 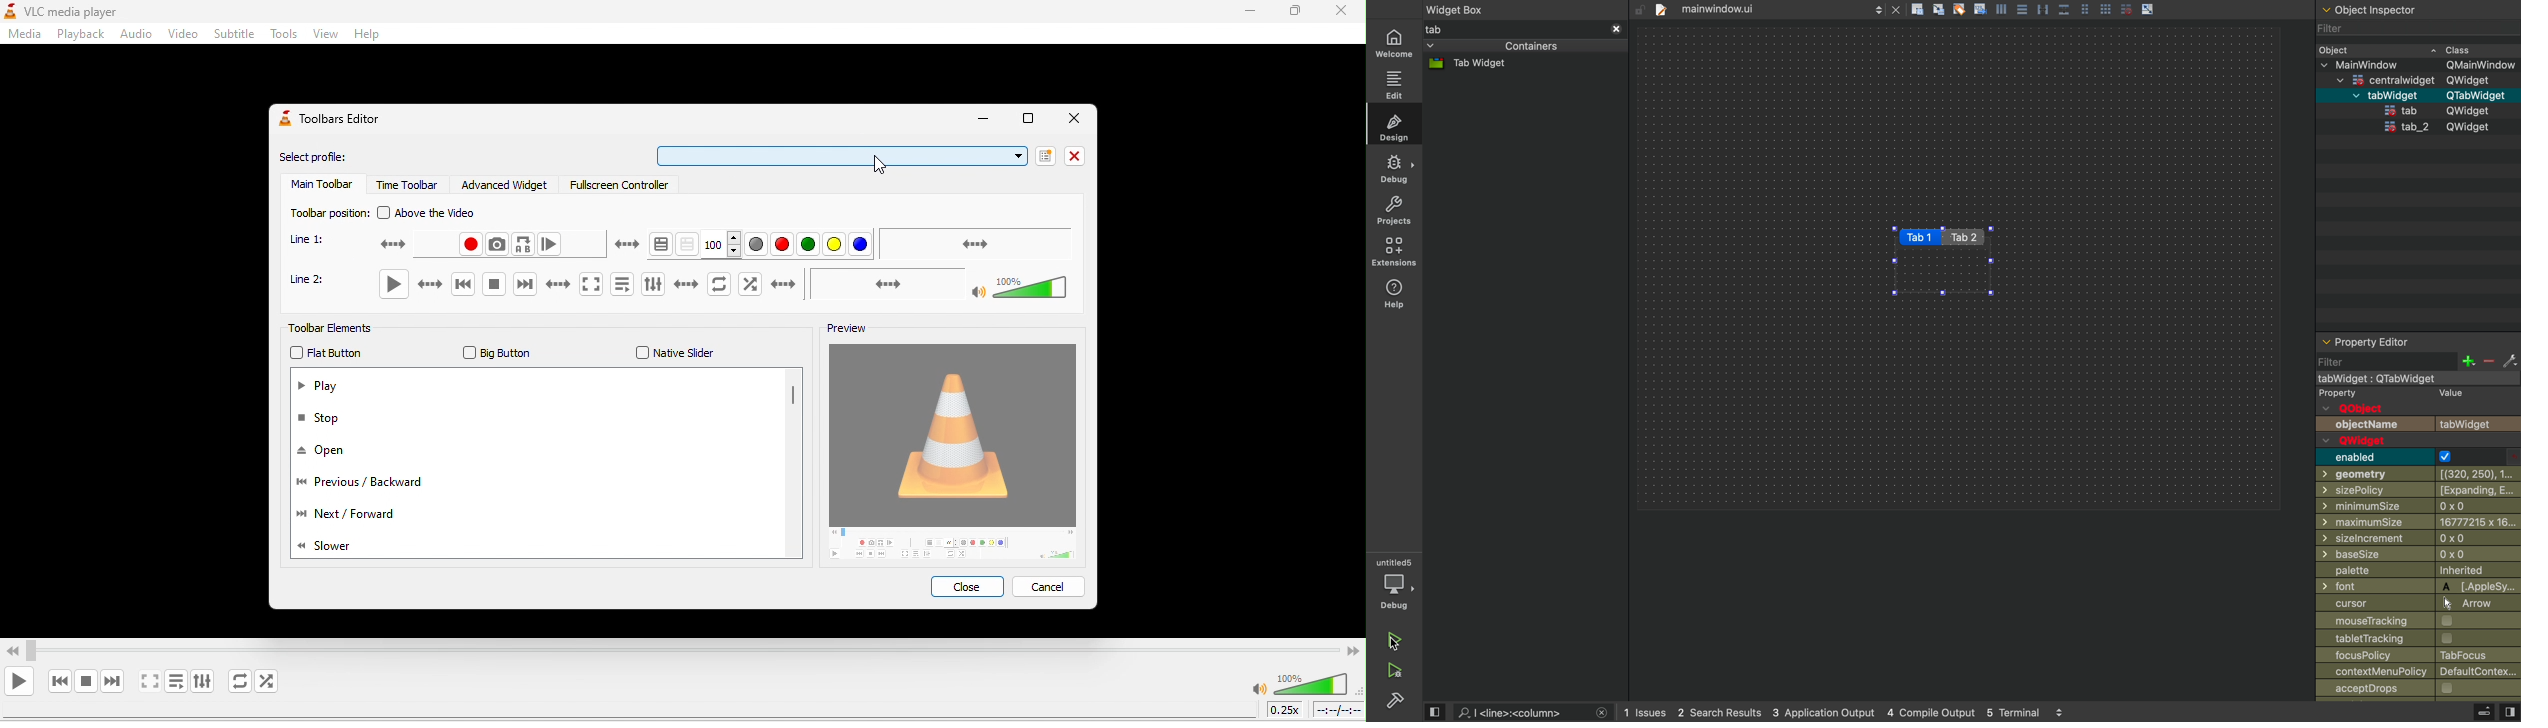 What do you see at coordinates (806, 245) in the screenshot?
I see `green color` at bounding box center [806, 245].